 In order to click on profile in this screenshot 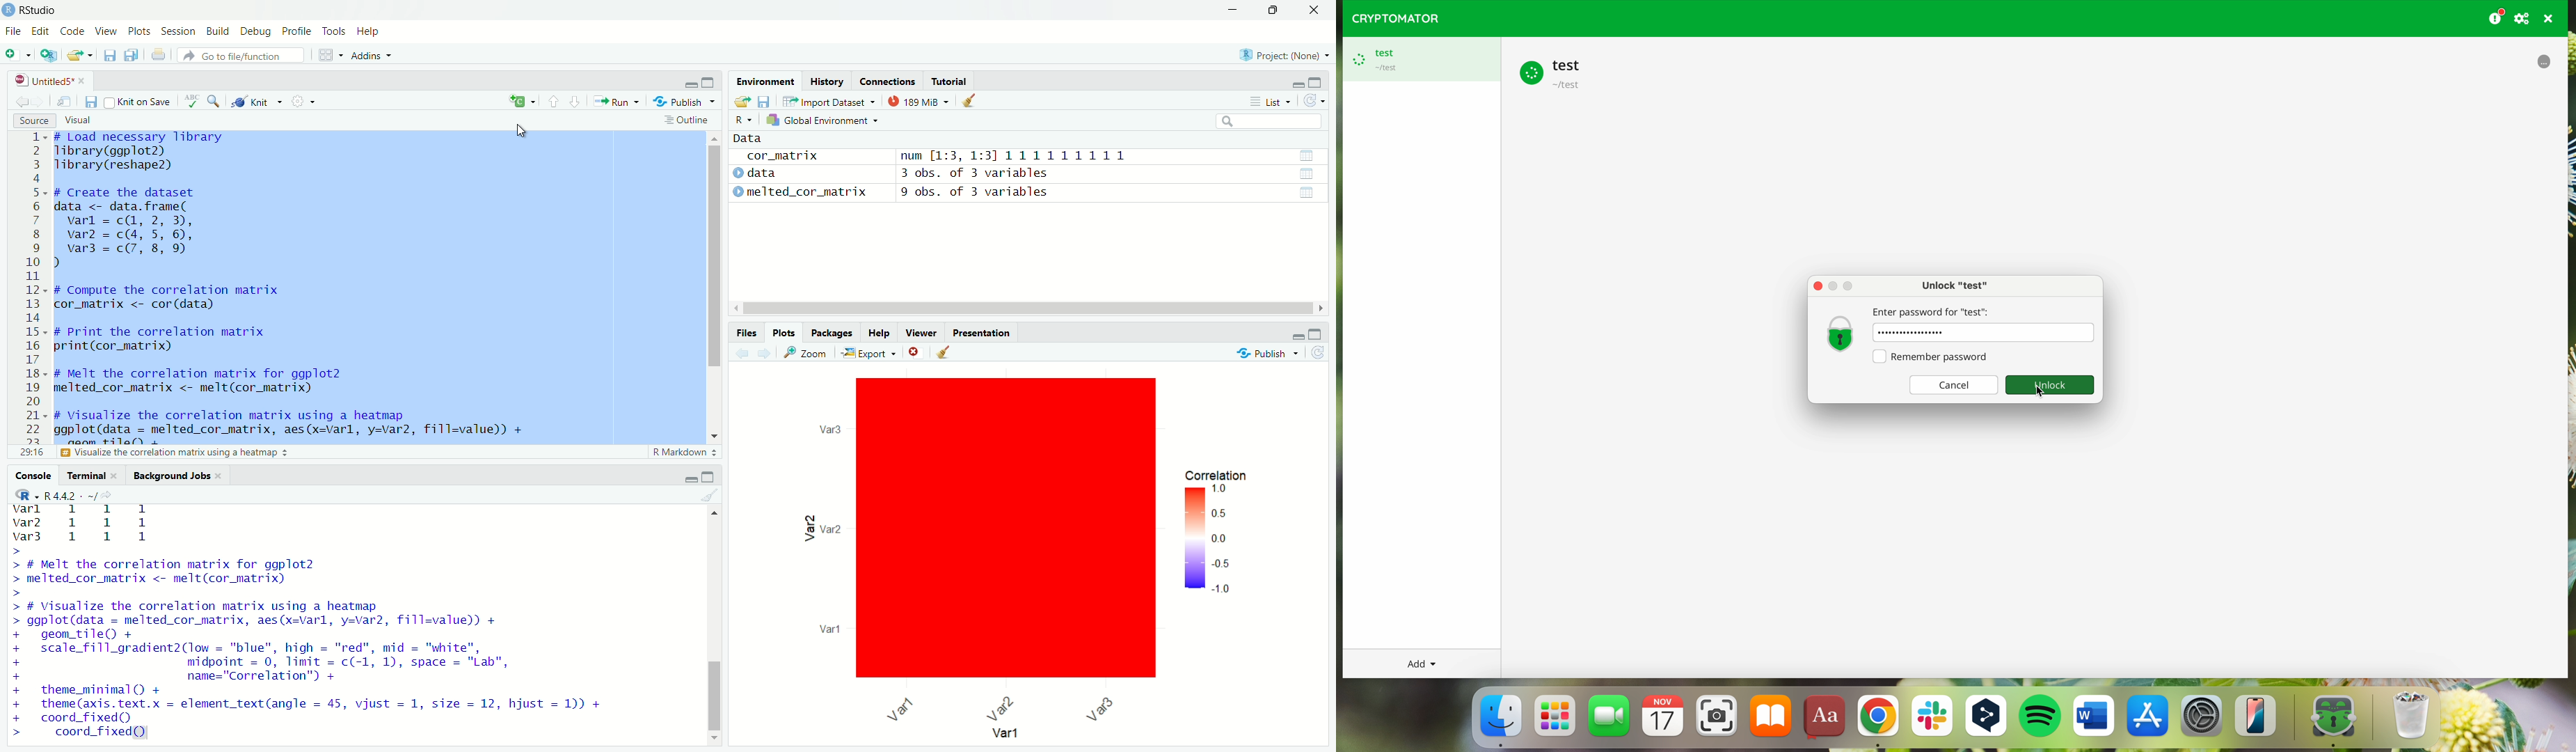, I will do `click(297, 32)`.